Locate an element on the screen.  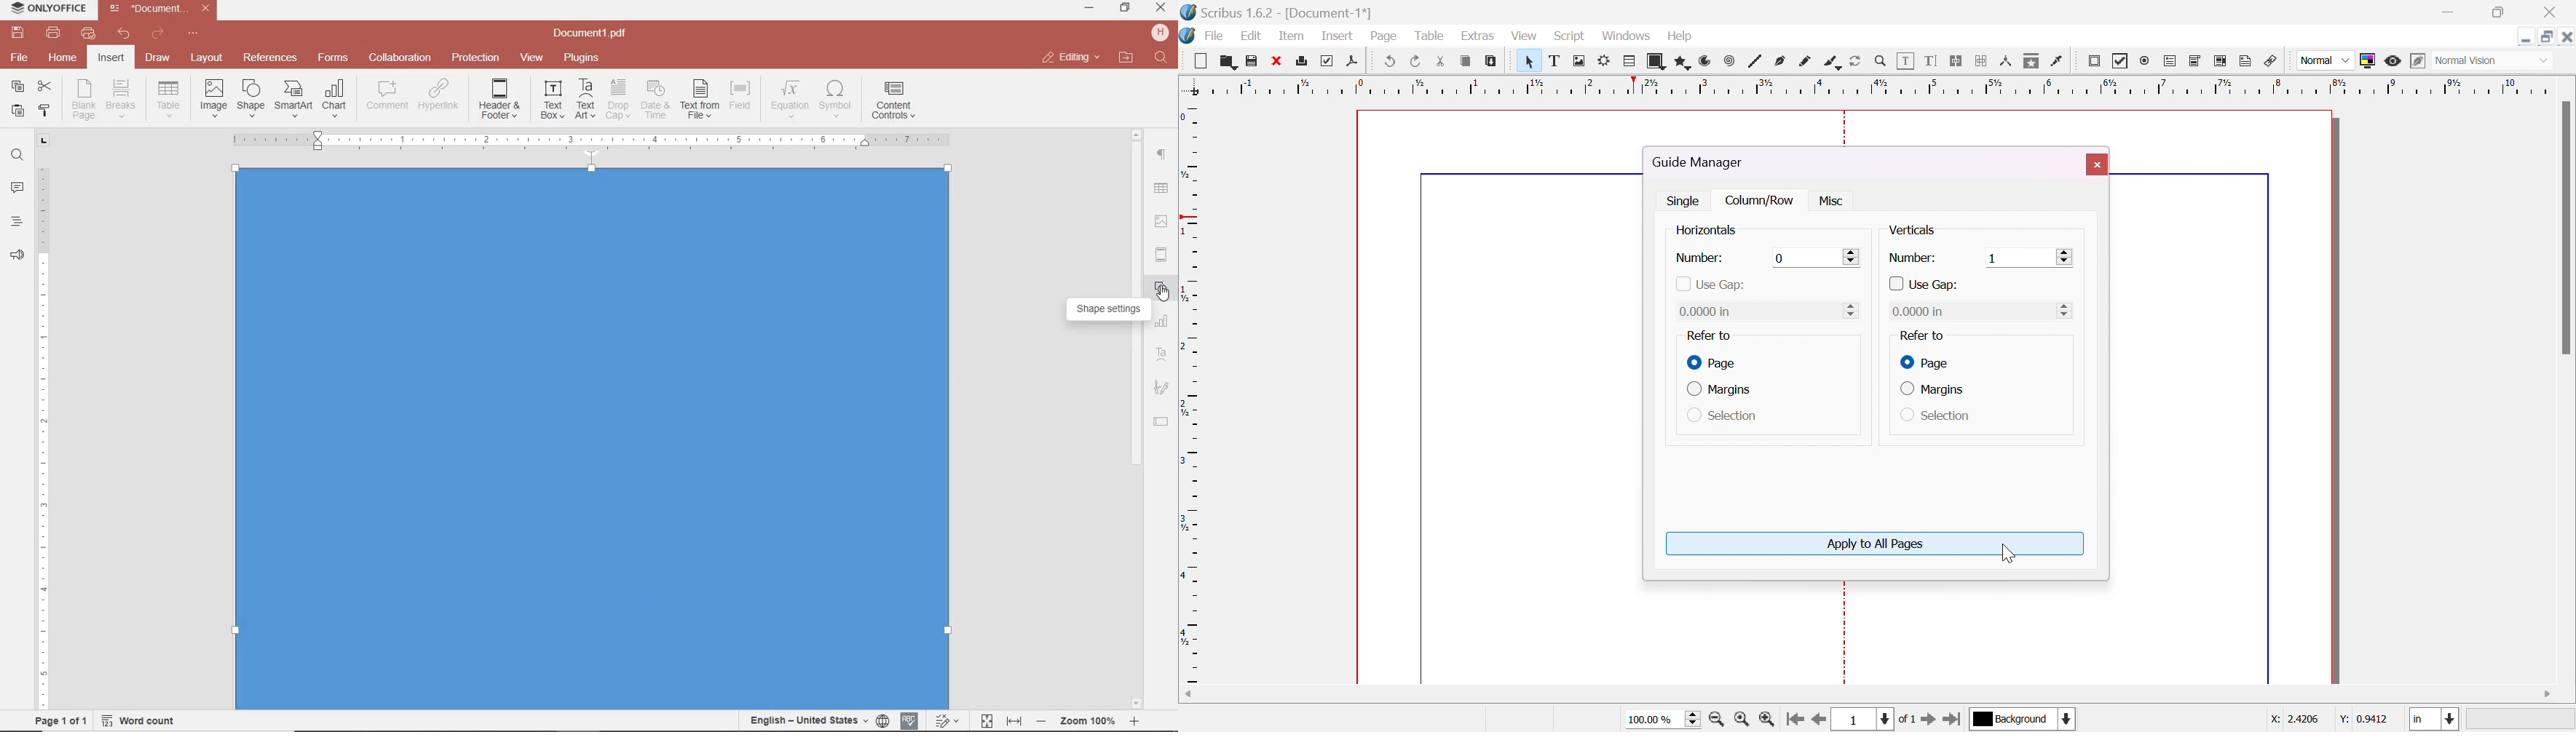
select current layer is located at coordinates (2012, 719).